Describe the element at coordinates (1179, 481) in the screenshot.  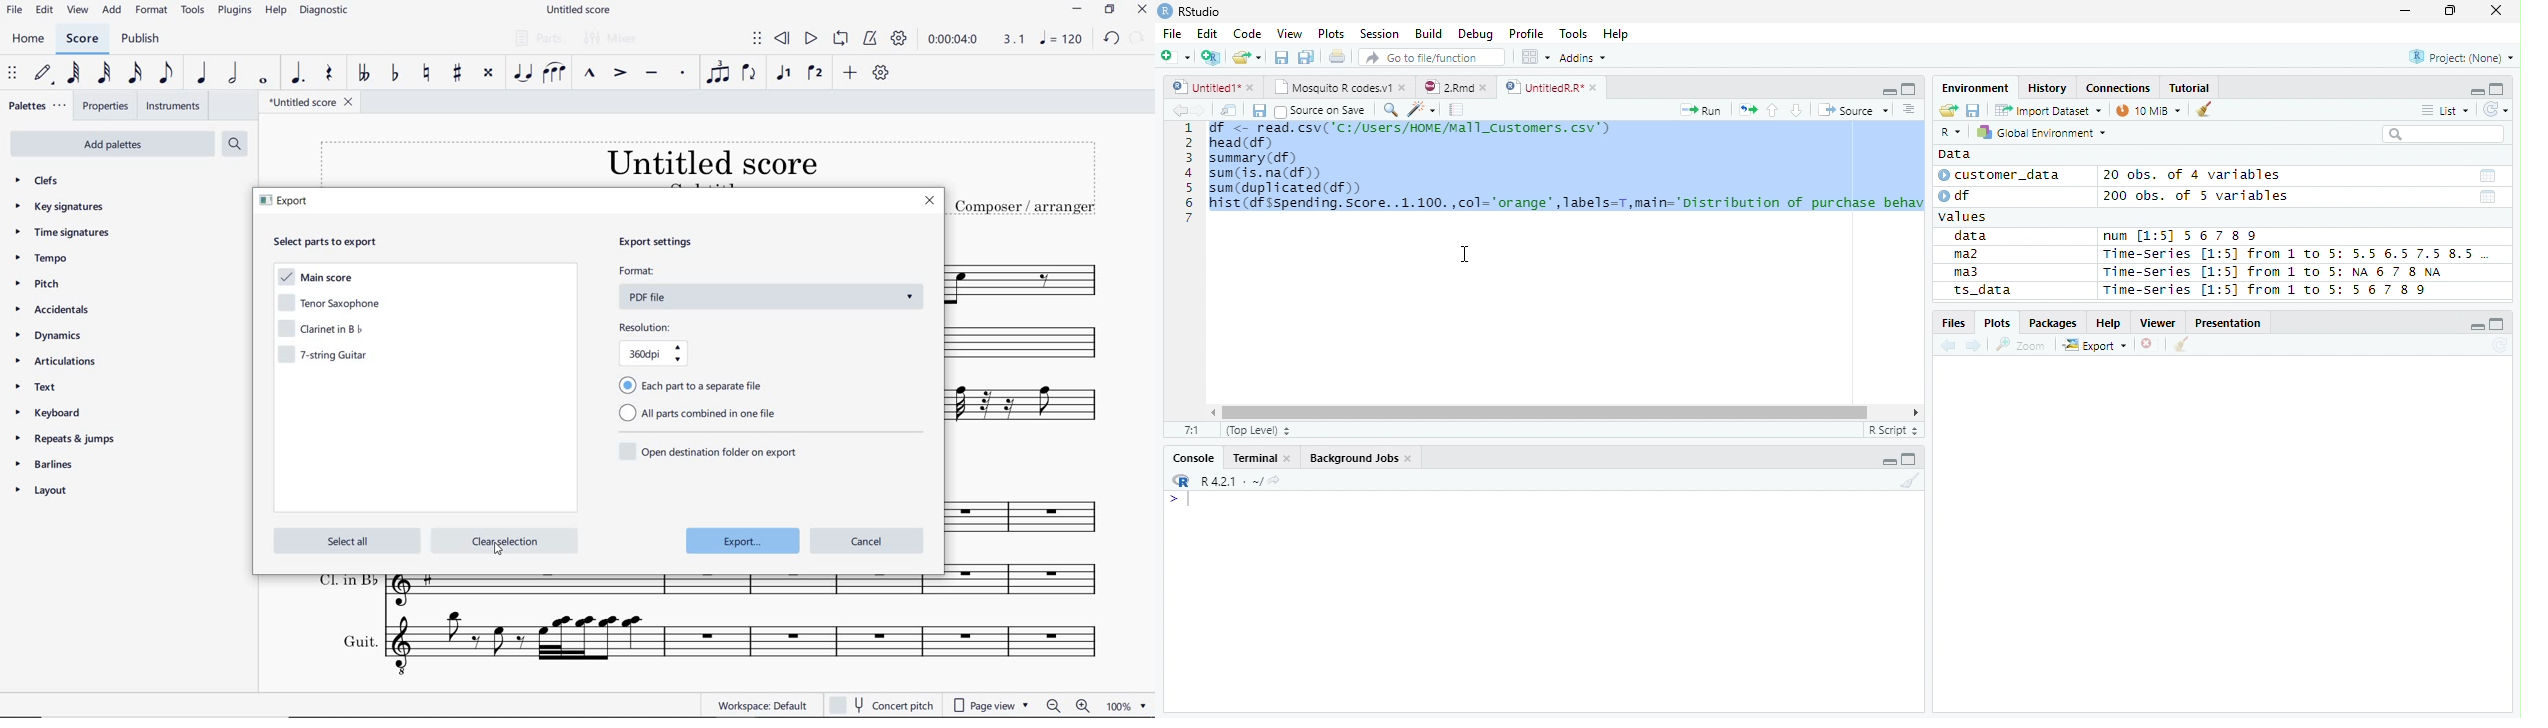
I see `R` at that location.